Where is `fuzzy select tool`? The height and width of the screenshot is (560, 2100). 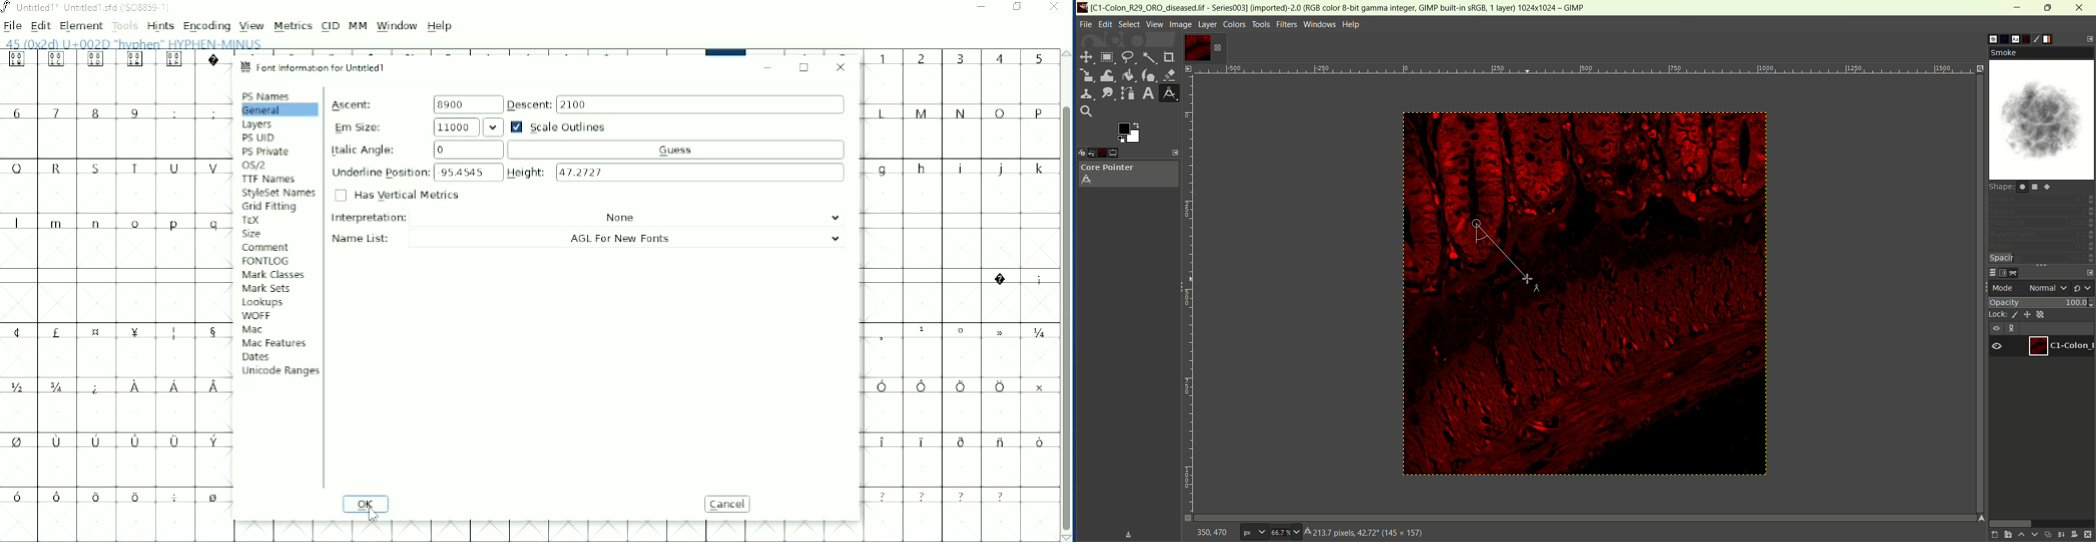 fuzzy select tool is located at coordinates (1149, 58).